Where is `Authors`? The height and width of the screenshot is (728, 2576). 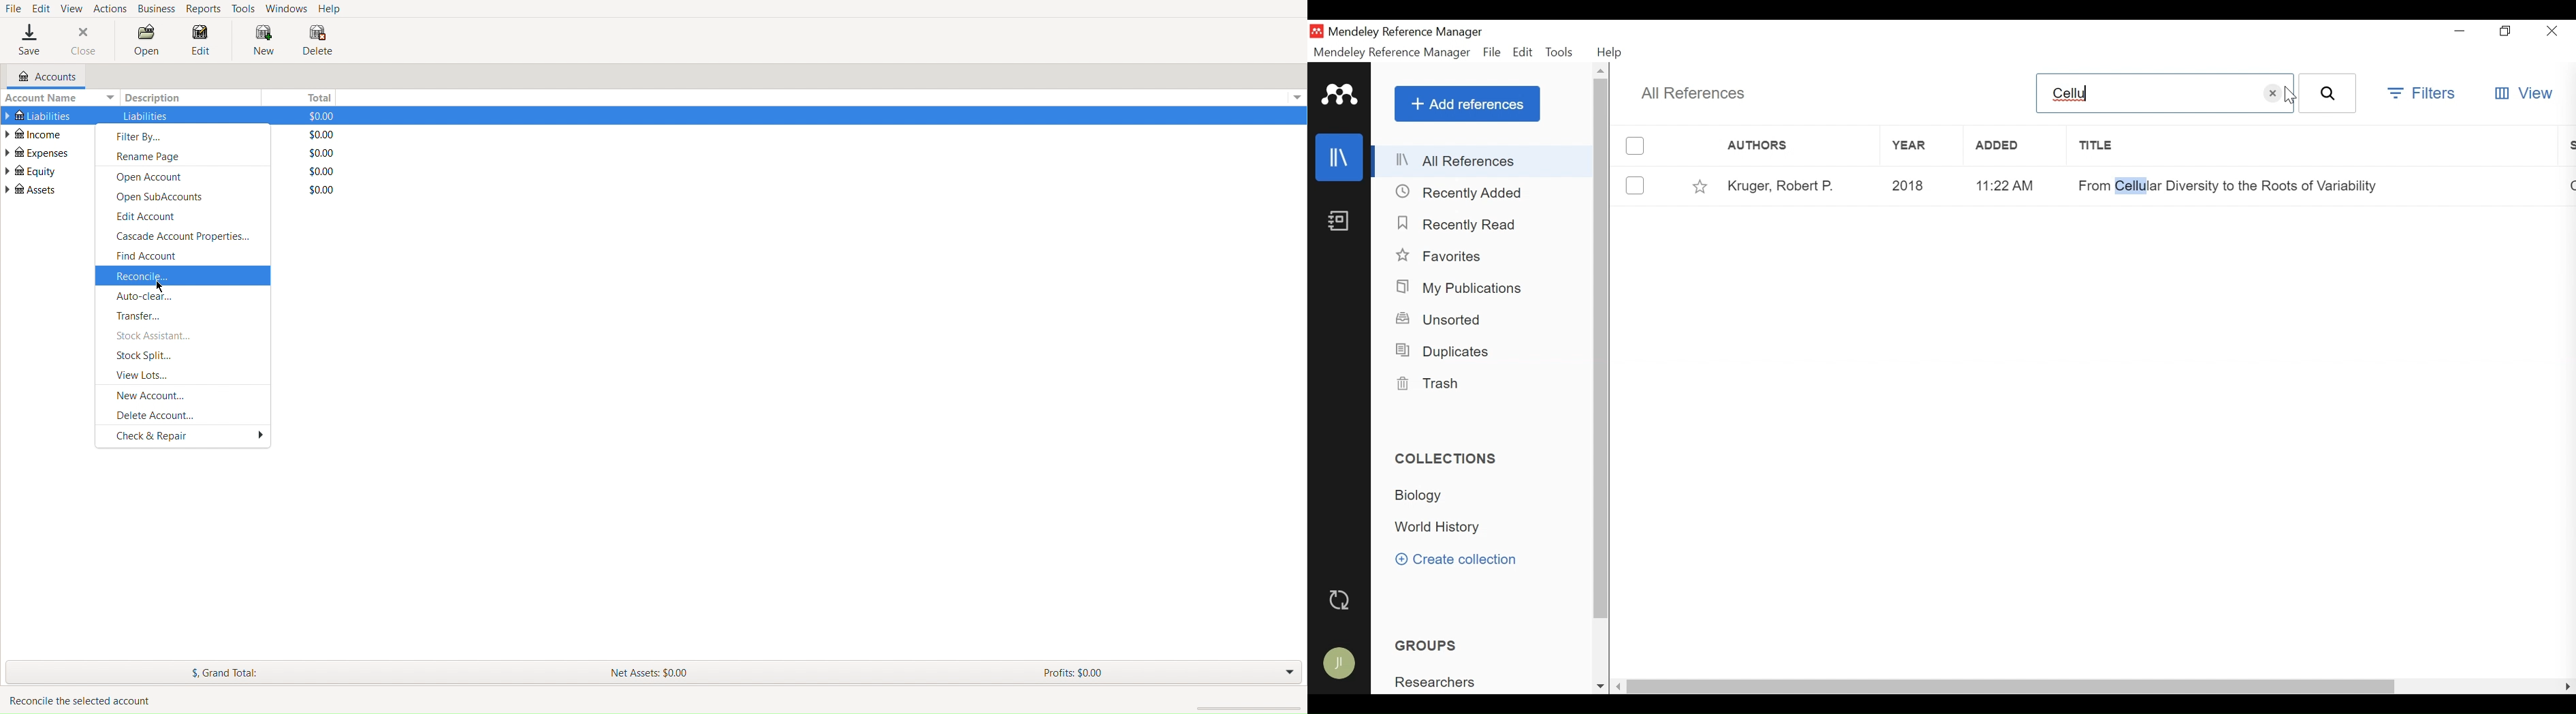 Authors is located at coordinates (1784, 146).